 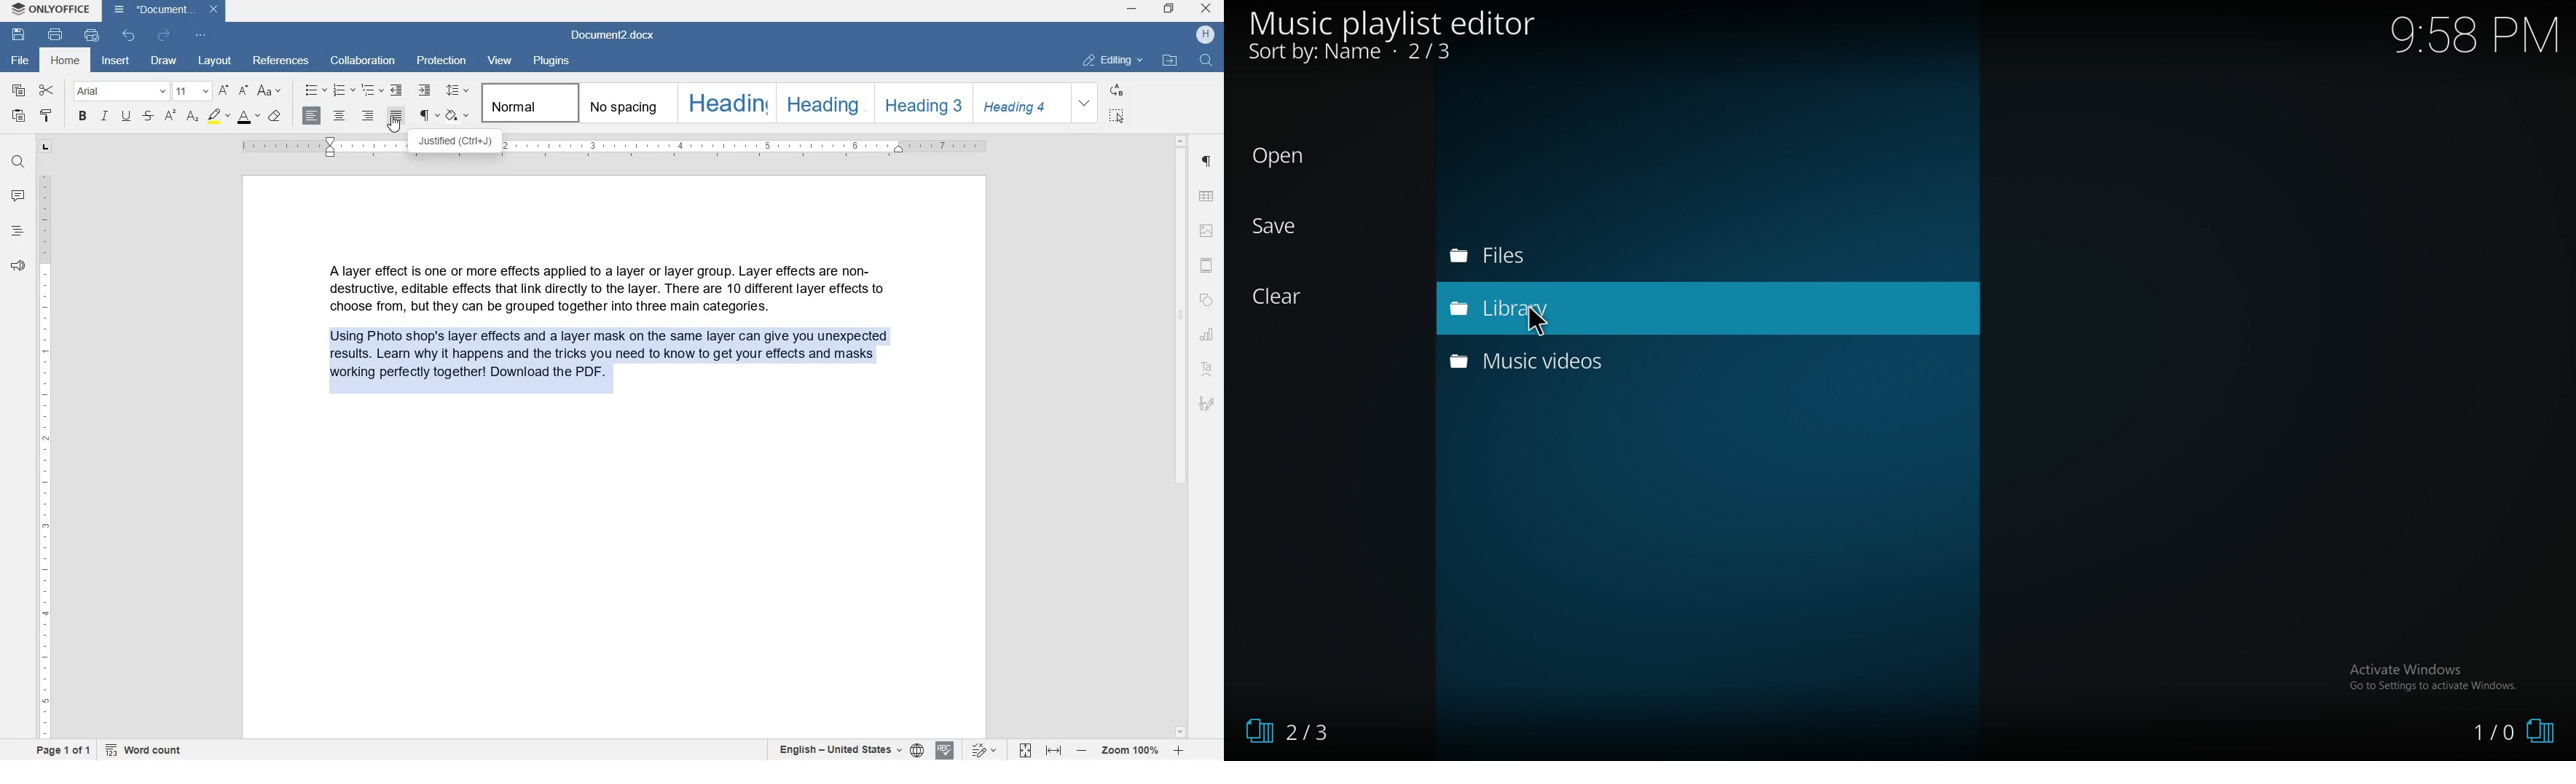 What do you see at coordinates (118, 91) in the screenshot?
I see `FONT NAME` at bounding box center [118, 91].